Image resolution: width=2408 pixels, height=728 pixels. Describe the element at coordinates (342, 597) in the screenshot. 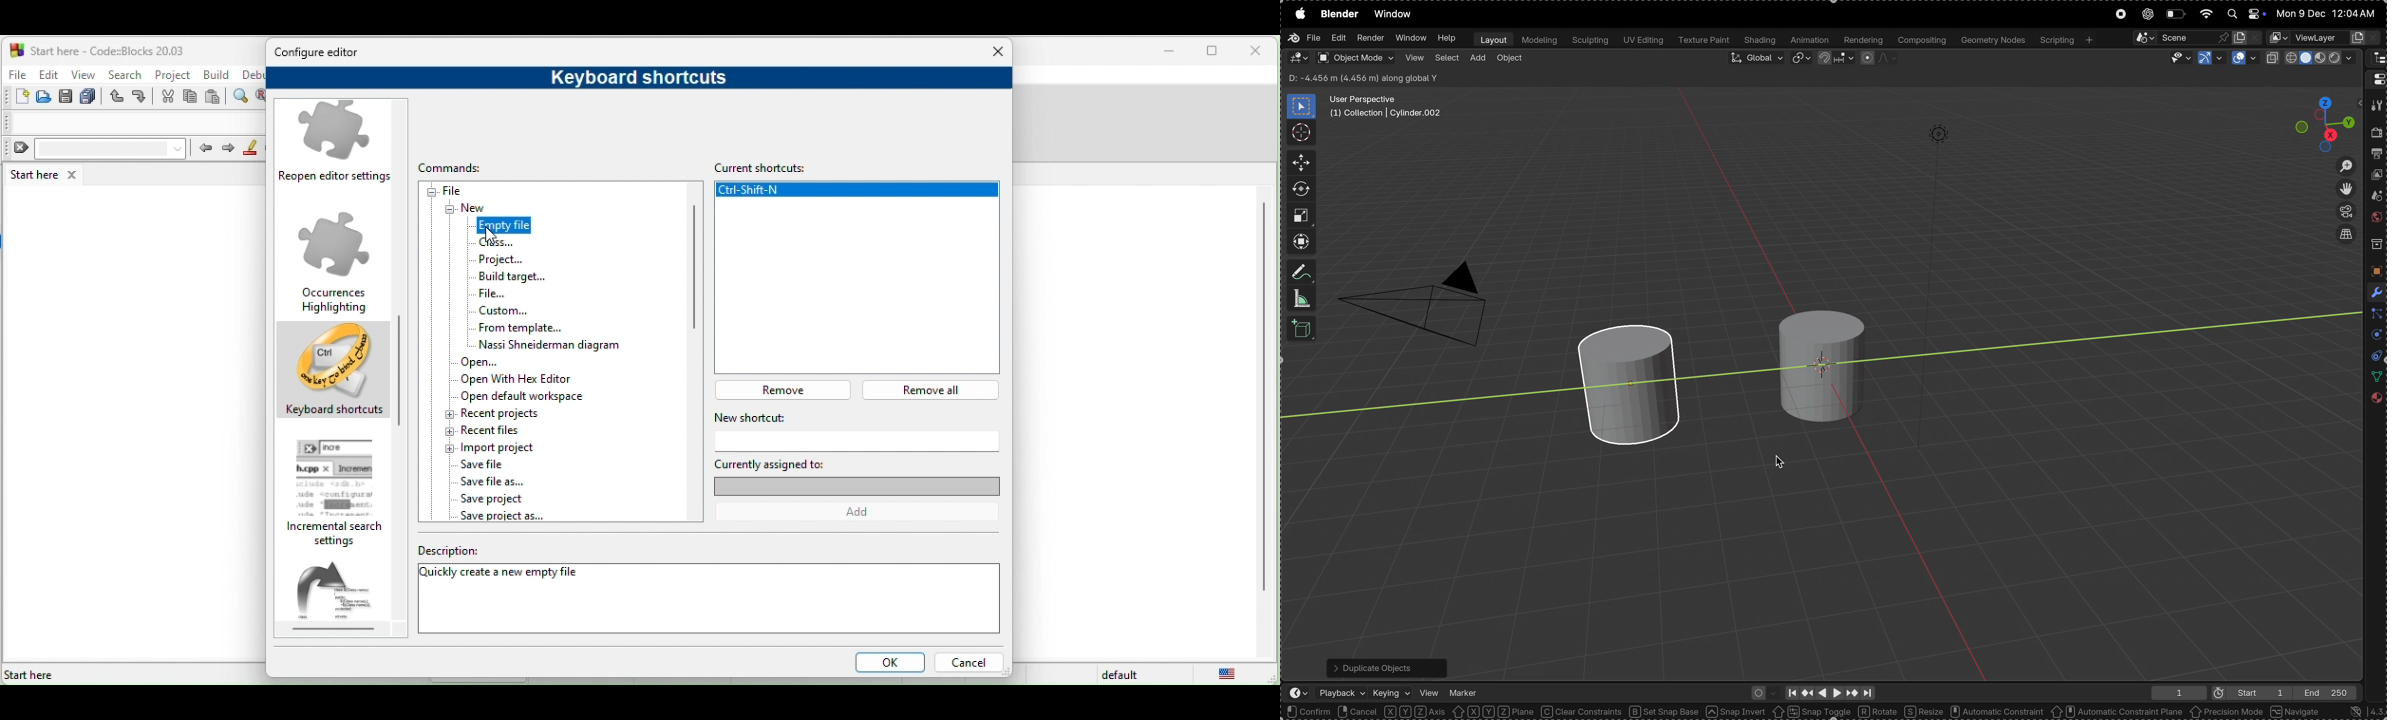

I see `abbreviations` at that location.